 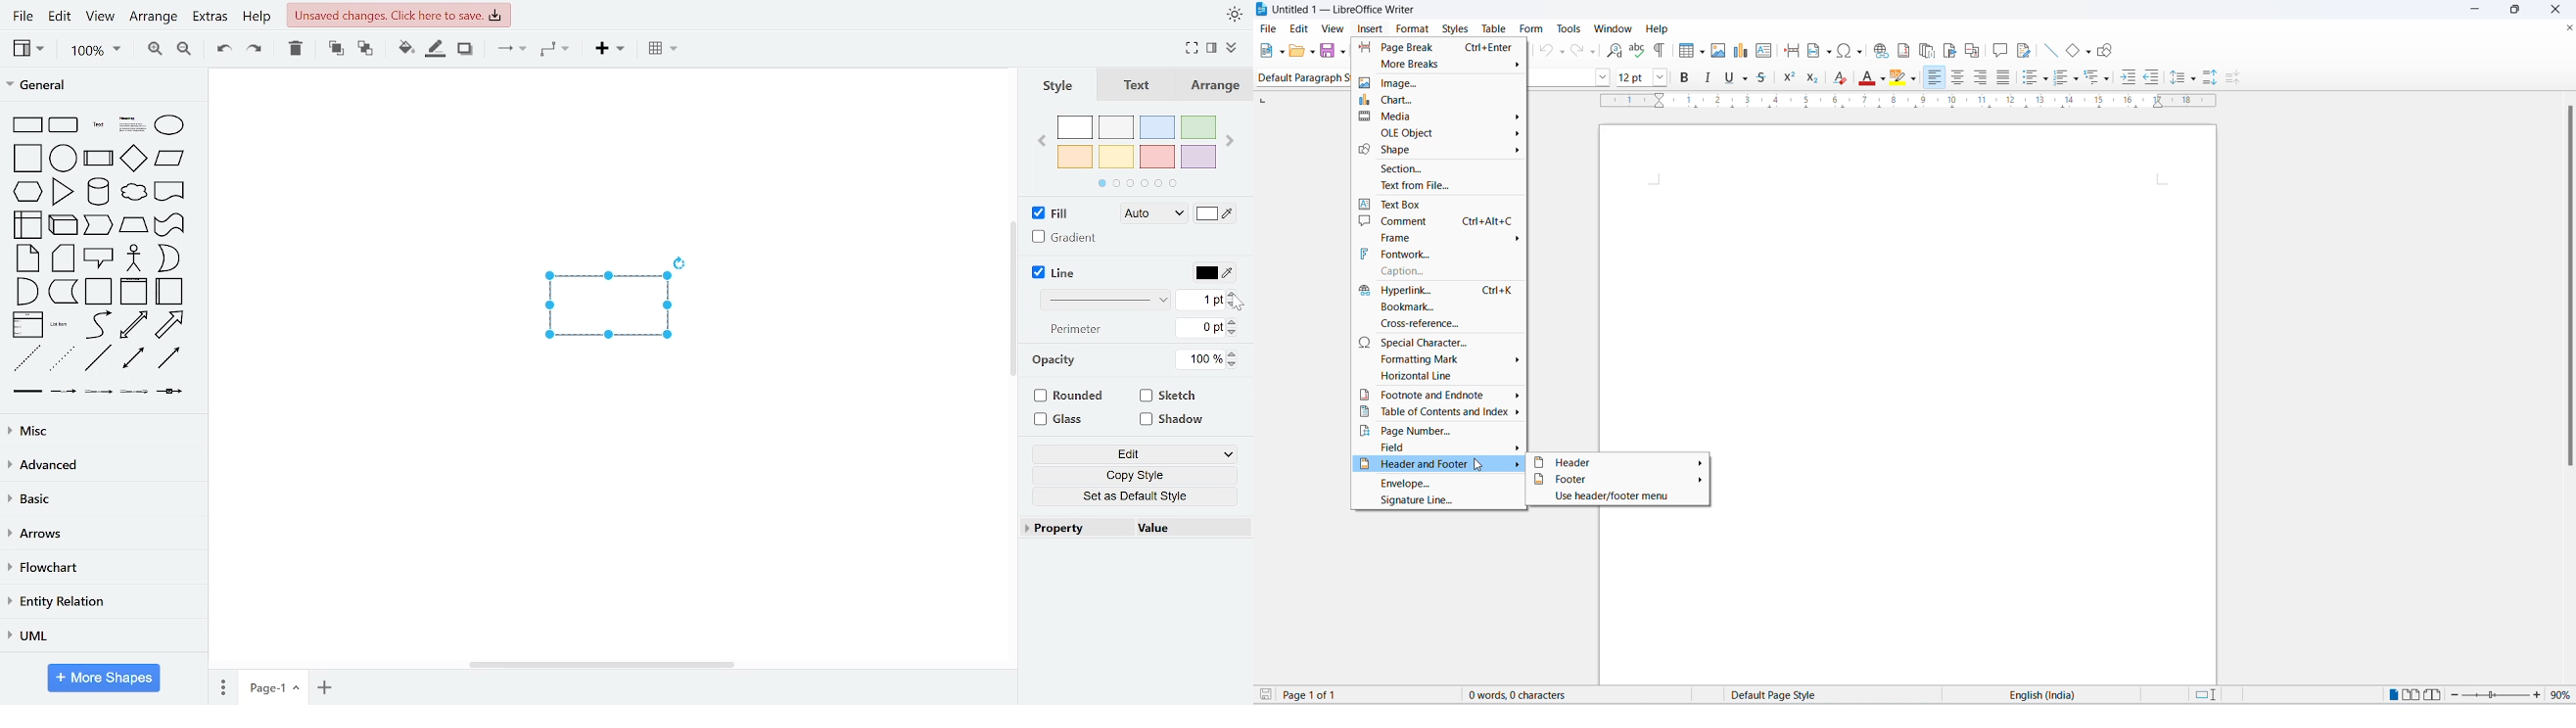 I want to click on spellings, so click(x=1638, y=51).